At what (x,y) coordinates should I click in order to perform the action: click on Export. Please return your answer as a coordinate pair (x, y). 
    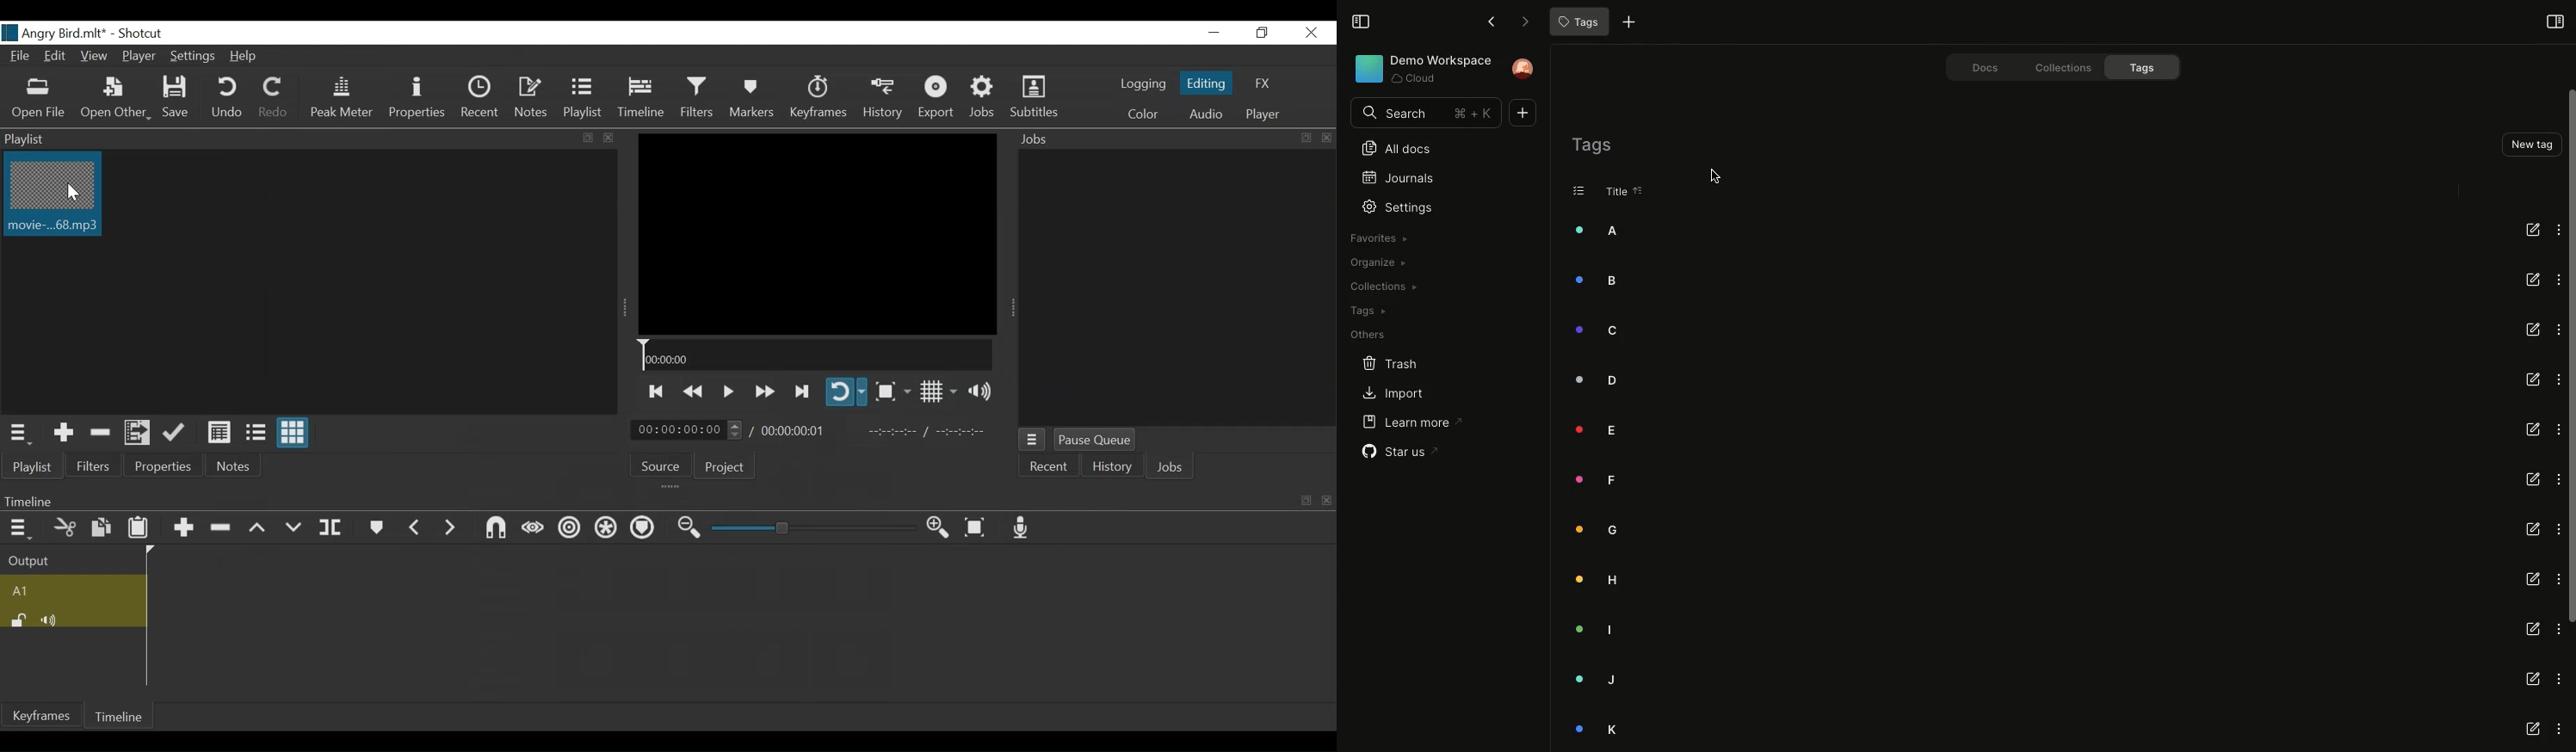
    Looking at the image, I should click on (938, 99).